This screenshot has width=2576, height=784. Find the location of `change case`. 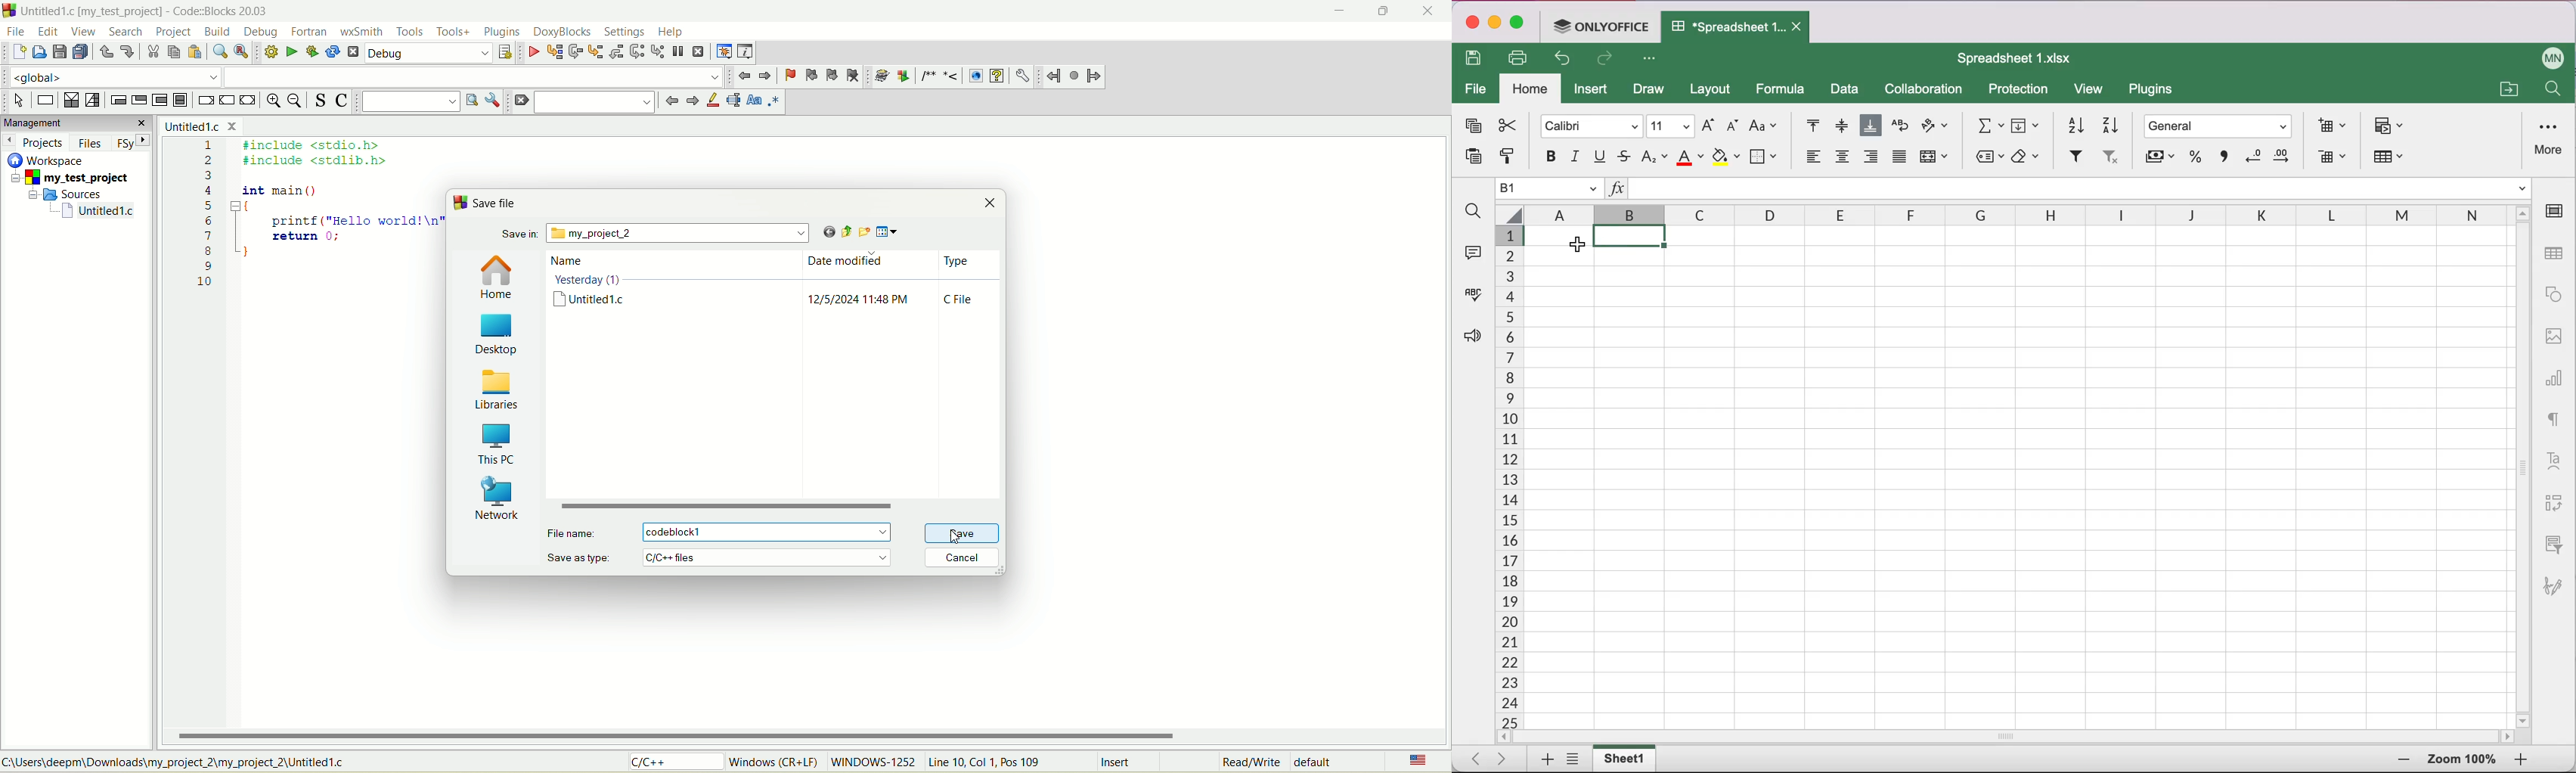

change case is located at coordinates (1763, 125).